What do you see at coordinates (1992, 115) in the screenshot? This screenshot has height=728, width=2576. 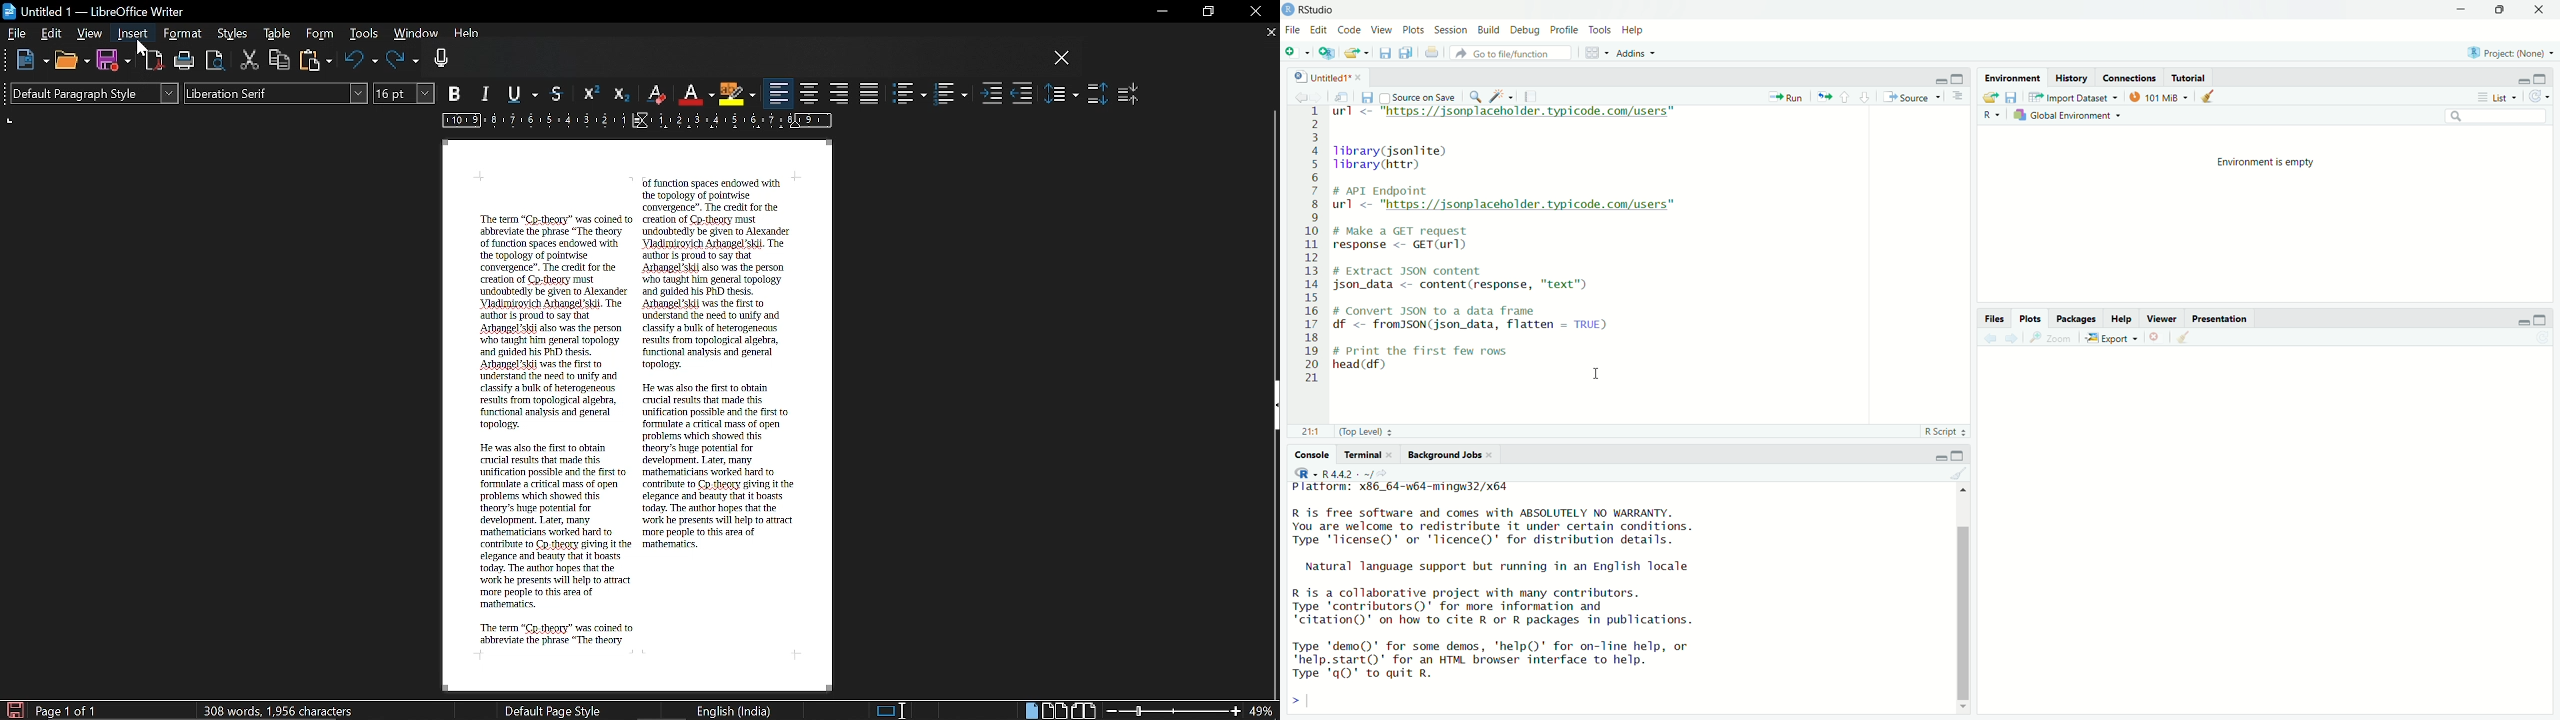 I see `R` at bounding box center [1992, 115].